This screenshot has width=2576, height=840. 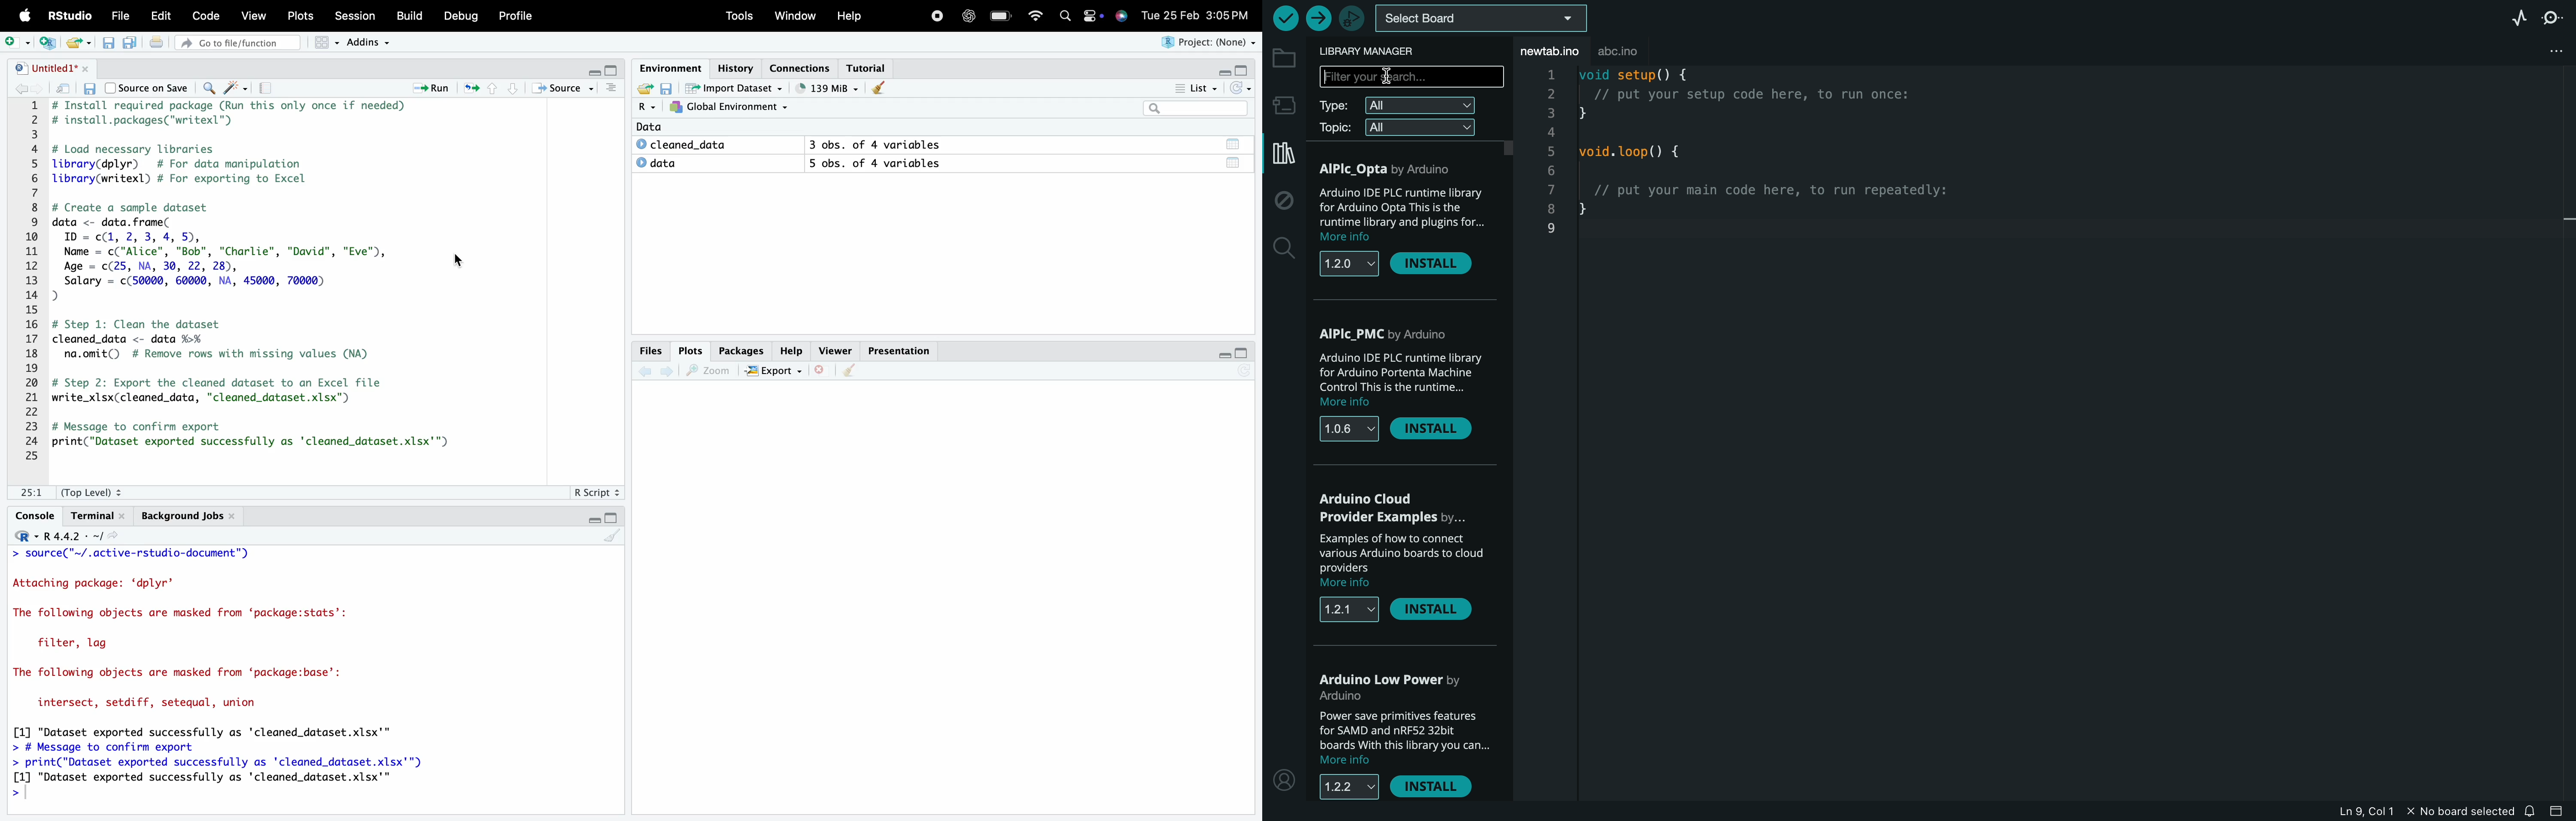 I want to click on Build, so click(x=409, y=16).